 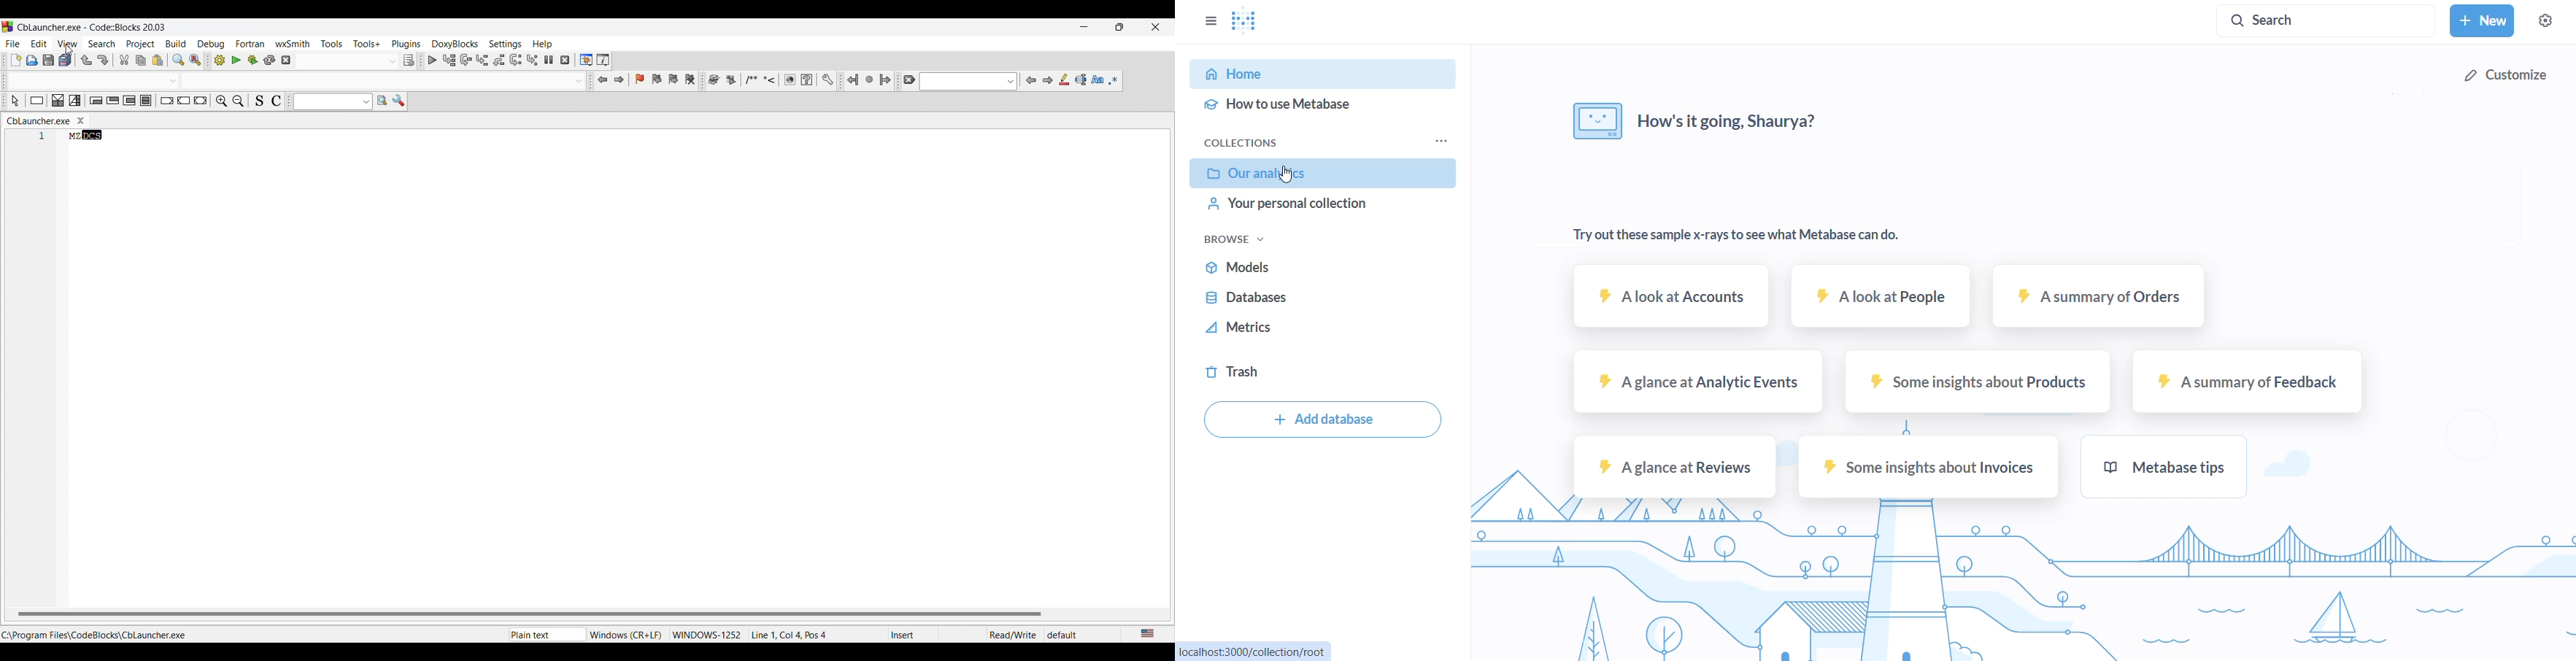 What do you see at coordinates (1971, 386) in the screenshot?
I see `Some insights about products sample` at bounding box center [1971, 386].